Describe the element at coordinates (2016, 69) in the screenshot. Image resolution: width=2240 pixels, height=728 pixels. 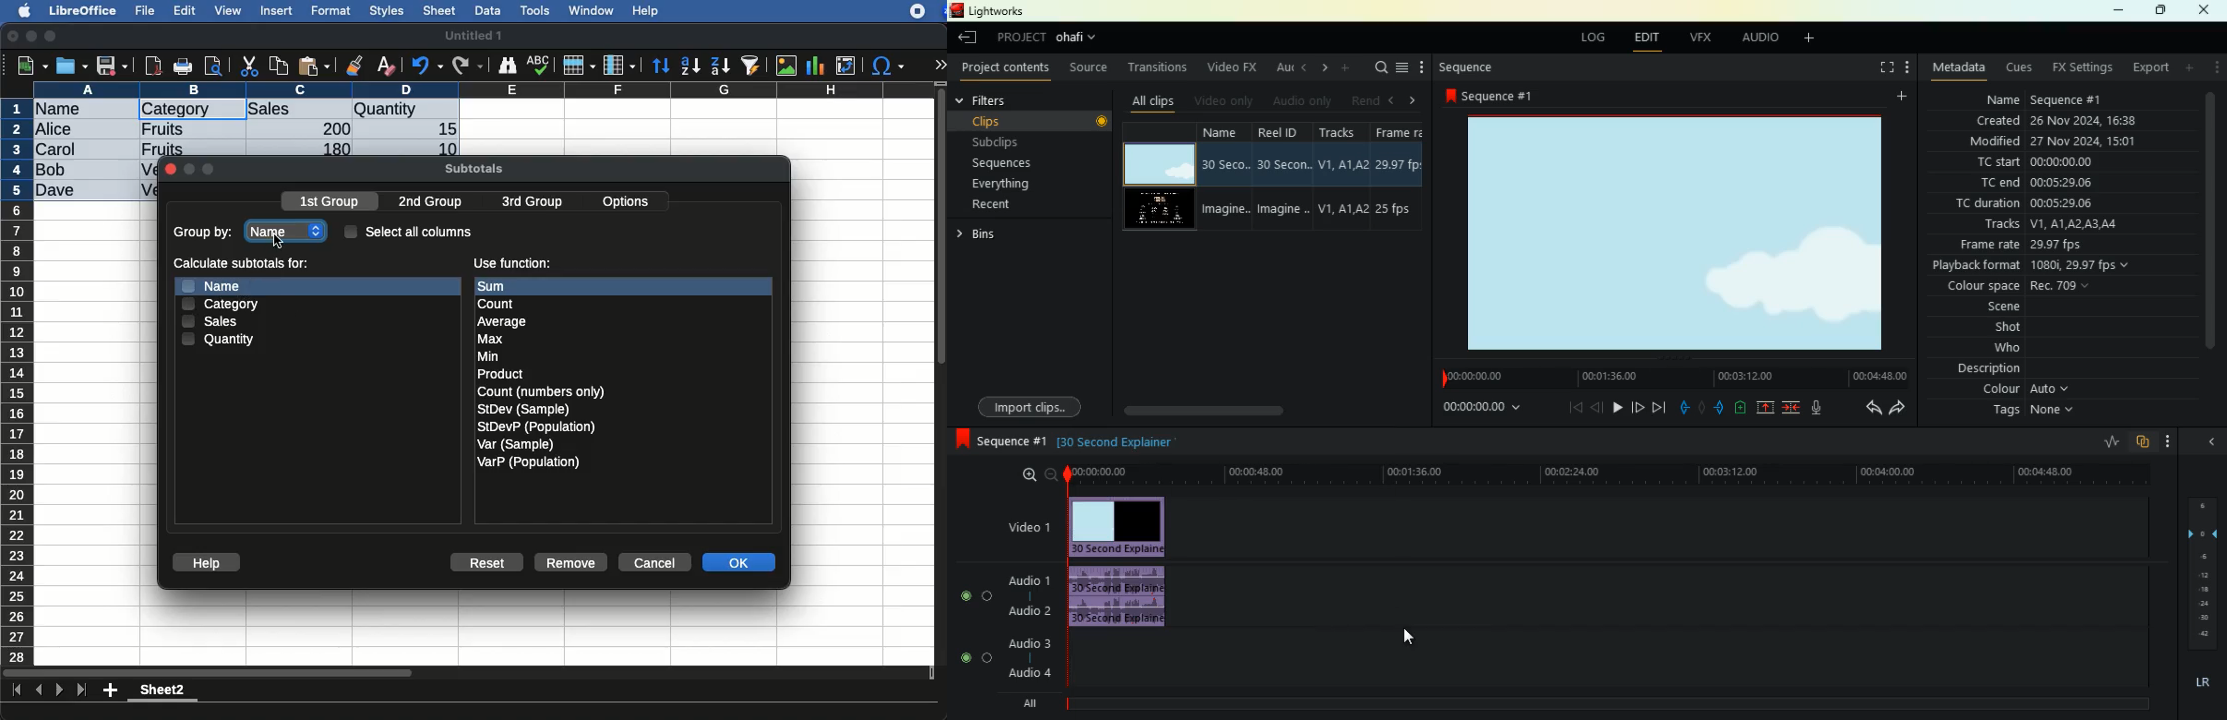
I see `cues` at that location.